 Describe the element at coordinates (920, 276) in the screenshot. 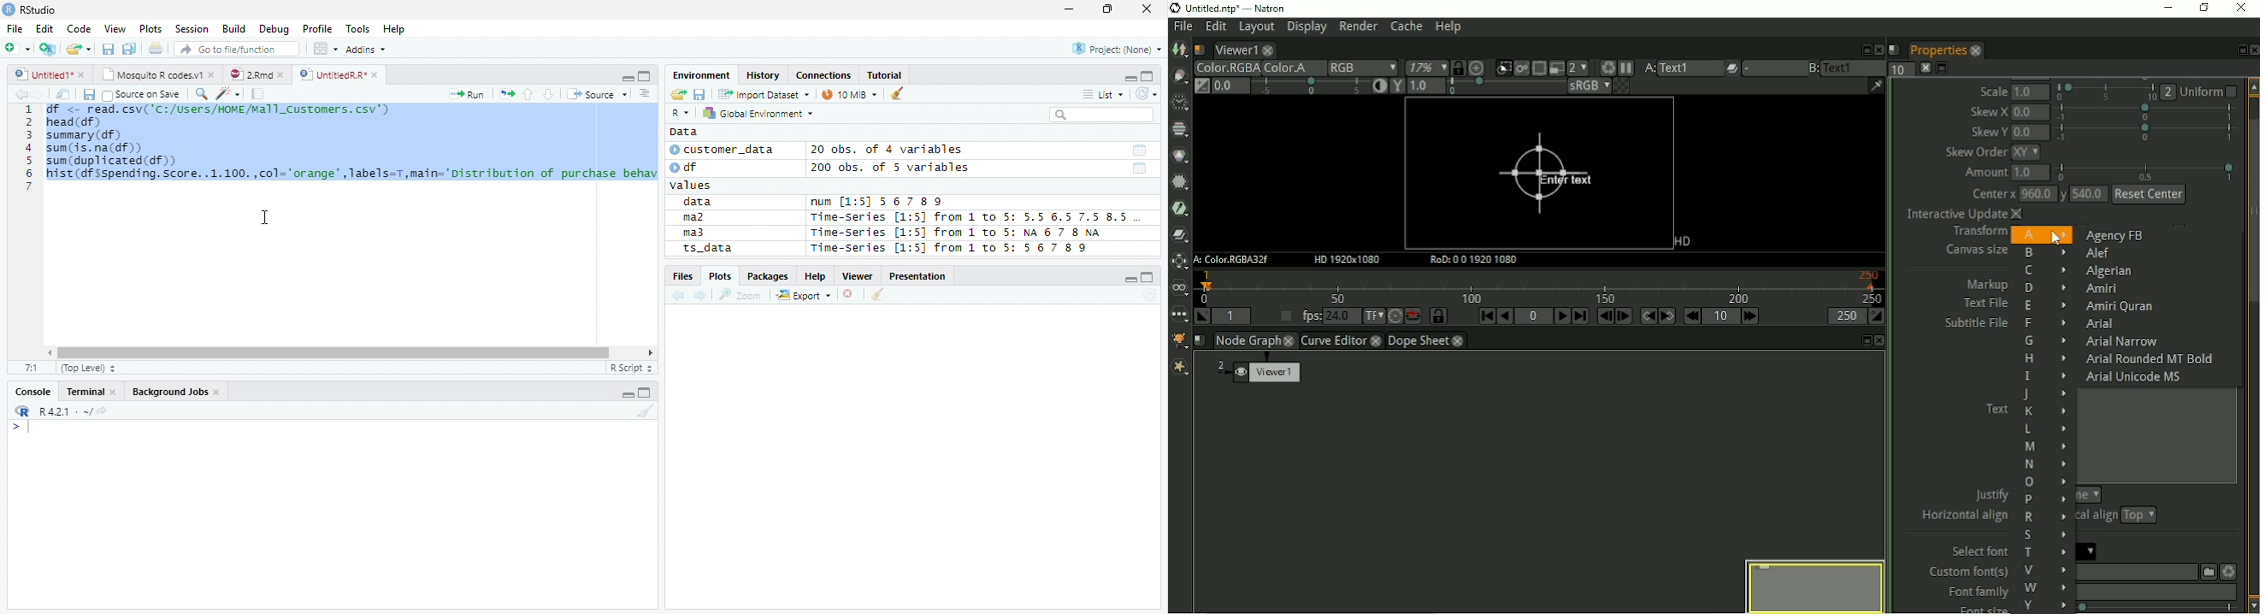

I see `Presentation` at that location.